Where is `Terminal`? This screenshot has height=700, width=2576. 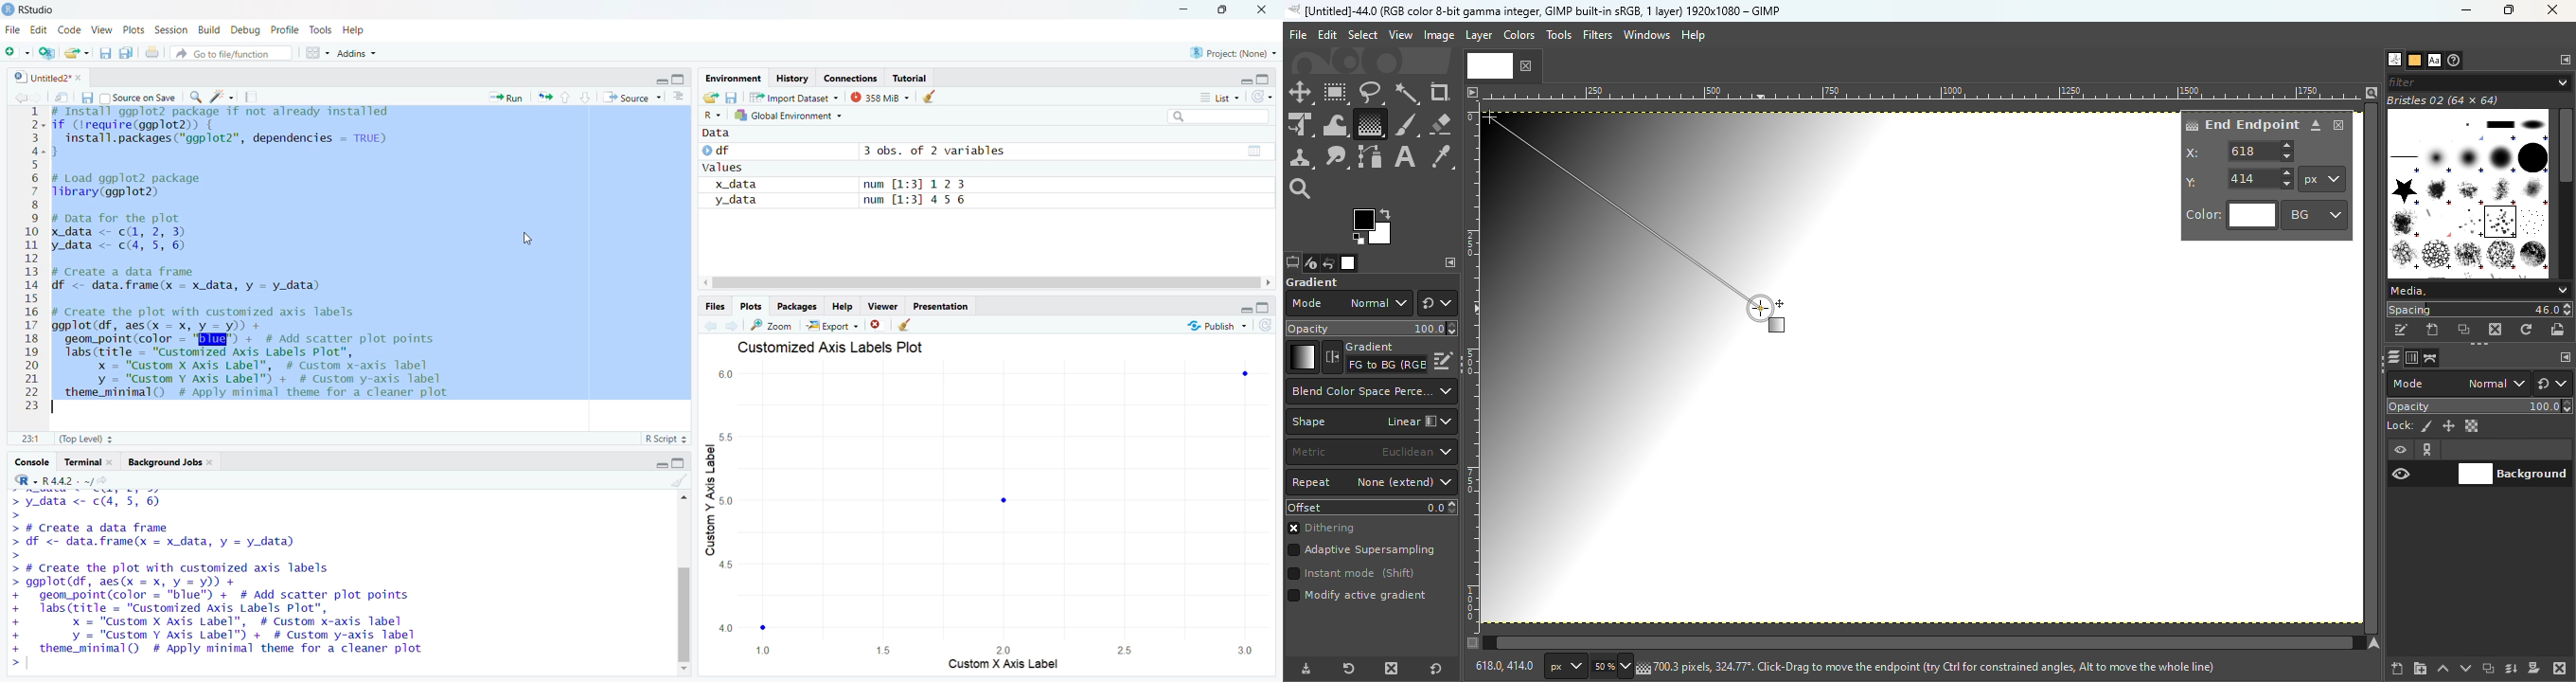 Terminal is located at coordinates (90, 462).